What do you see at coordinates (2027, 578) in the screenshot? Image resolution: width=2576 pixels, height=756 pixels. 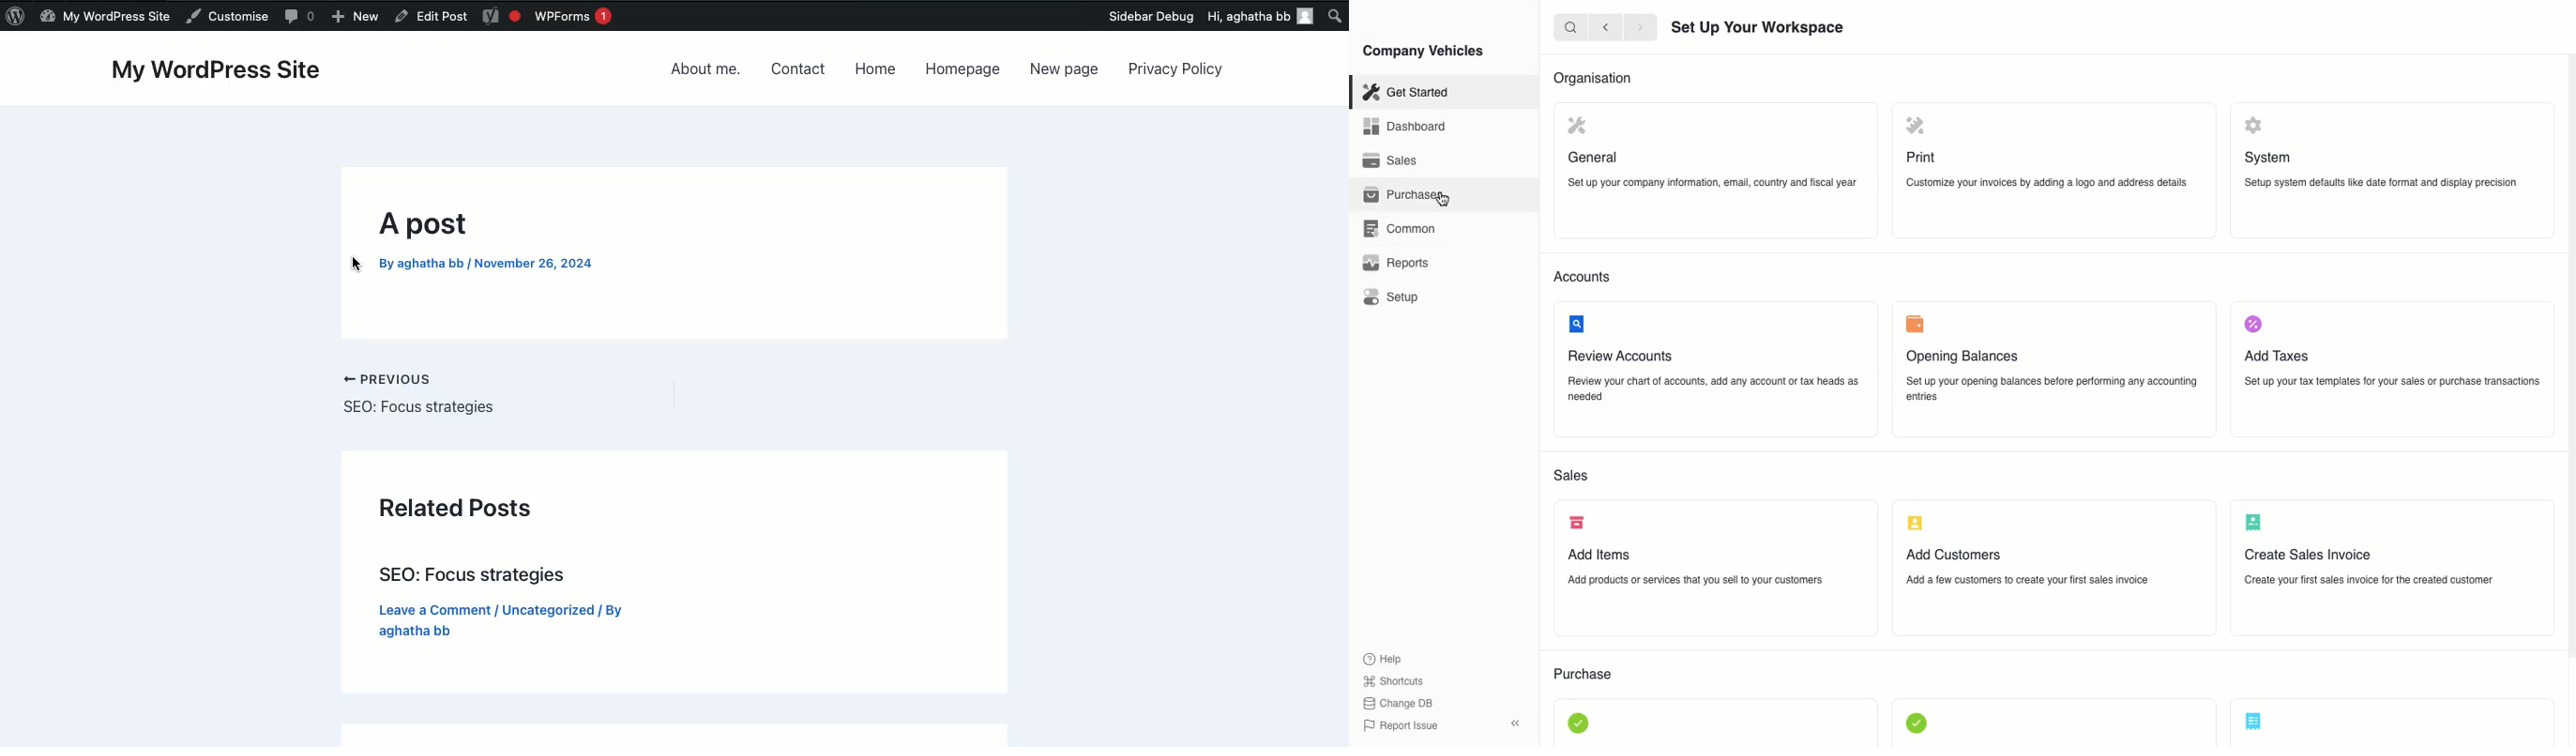 I see `Add a few customers to create your first sales invoice` at bounding box center [2027, 578].